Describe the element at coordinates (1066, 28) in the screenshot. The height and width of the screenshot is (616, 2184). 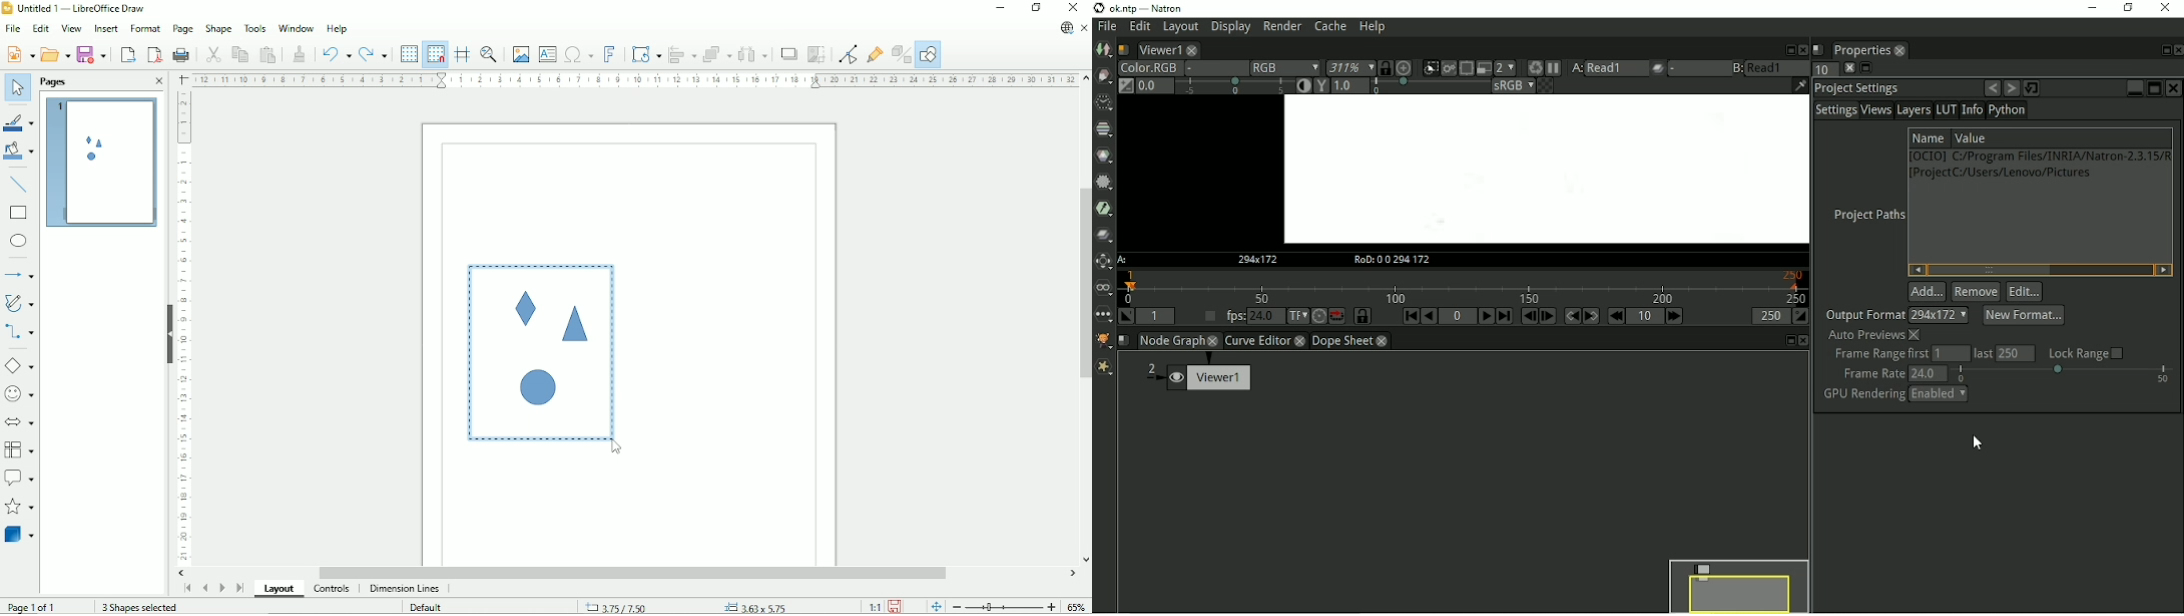
I see `Update available` at that location.